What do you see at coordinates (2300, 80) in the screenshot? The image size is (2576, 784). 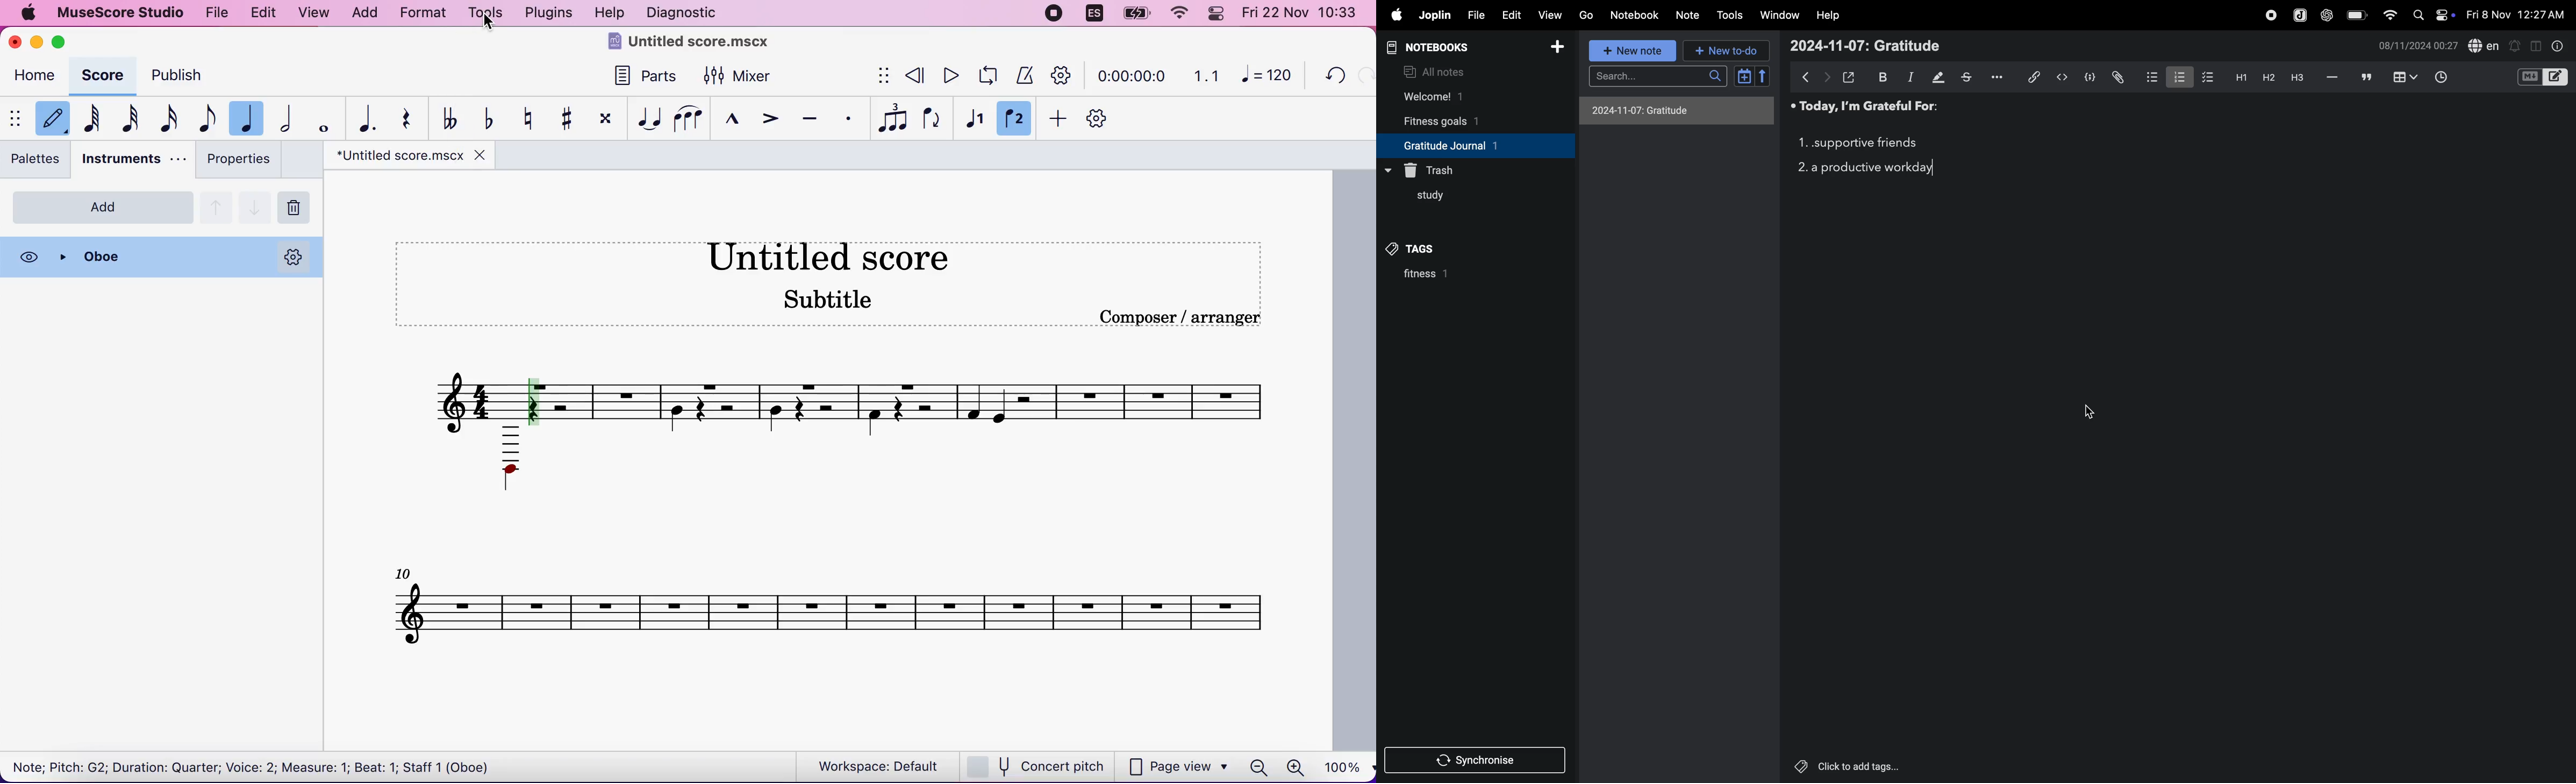 I see `heading 3` at bounding box center [2300, 80].